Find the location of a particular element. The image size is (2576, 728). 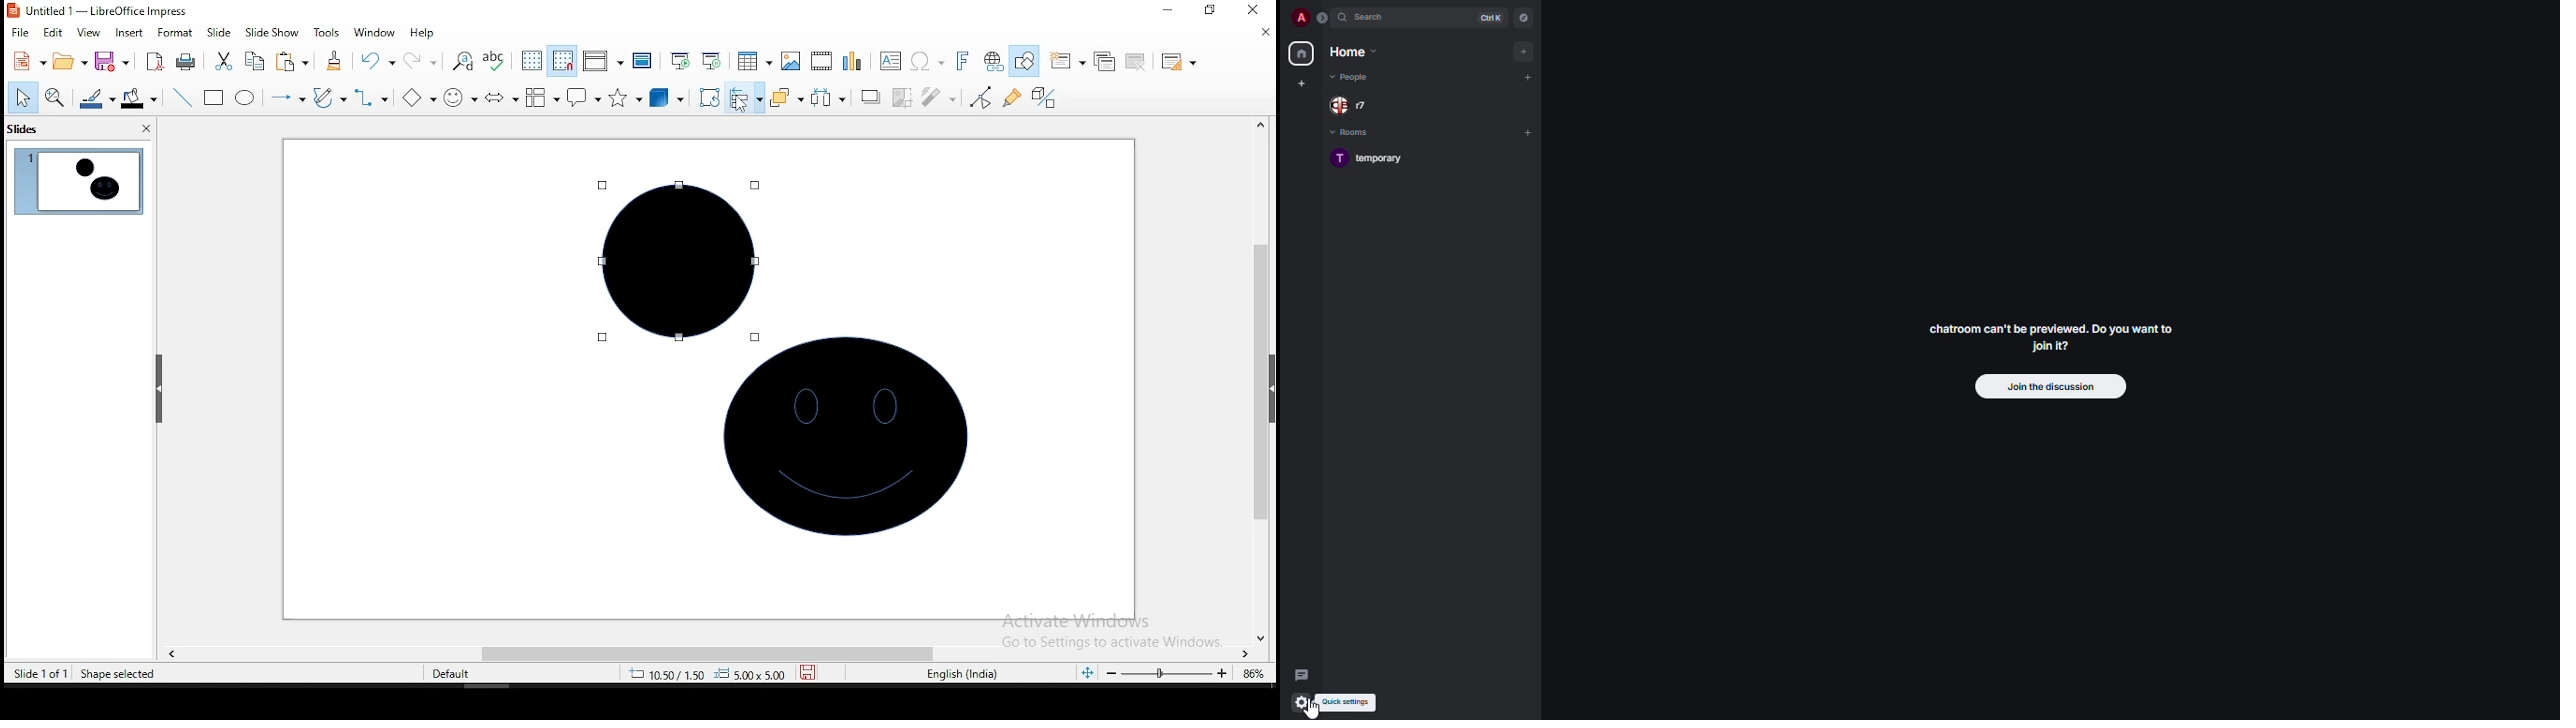

rotate is located at coordinates (710, 97).